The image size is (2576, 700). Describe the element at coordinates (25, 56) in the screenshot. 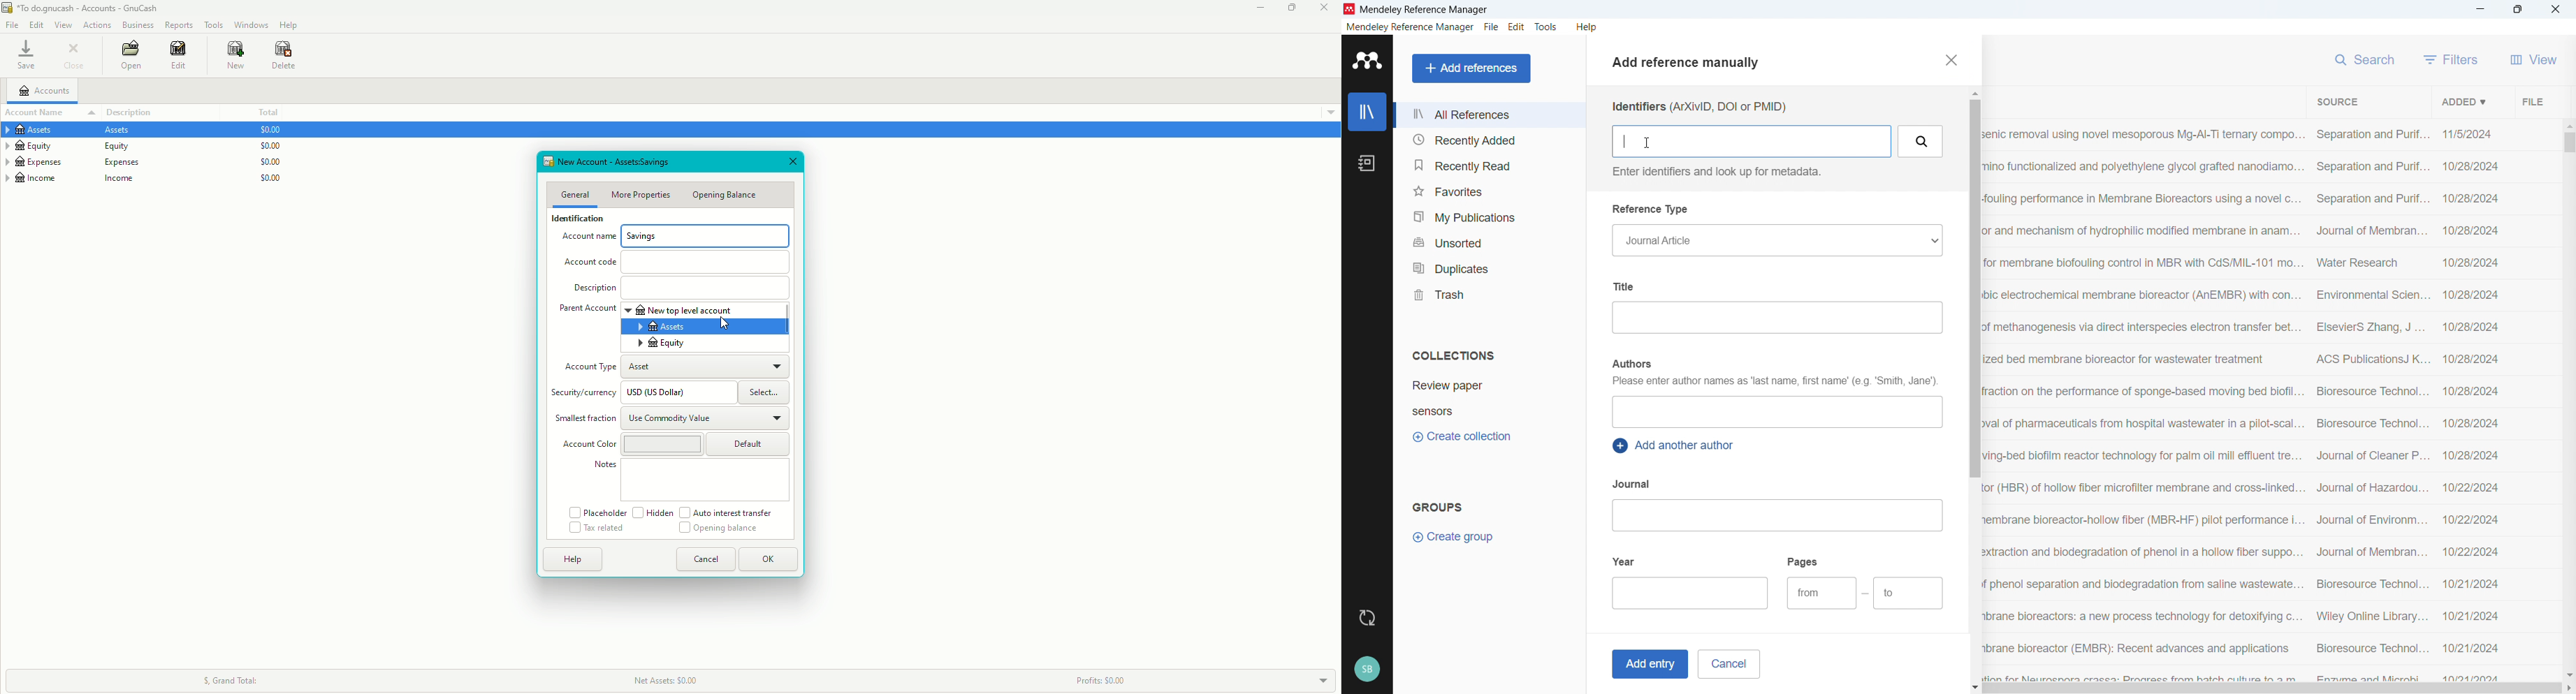

I see `Save` at that location.